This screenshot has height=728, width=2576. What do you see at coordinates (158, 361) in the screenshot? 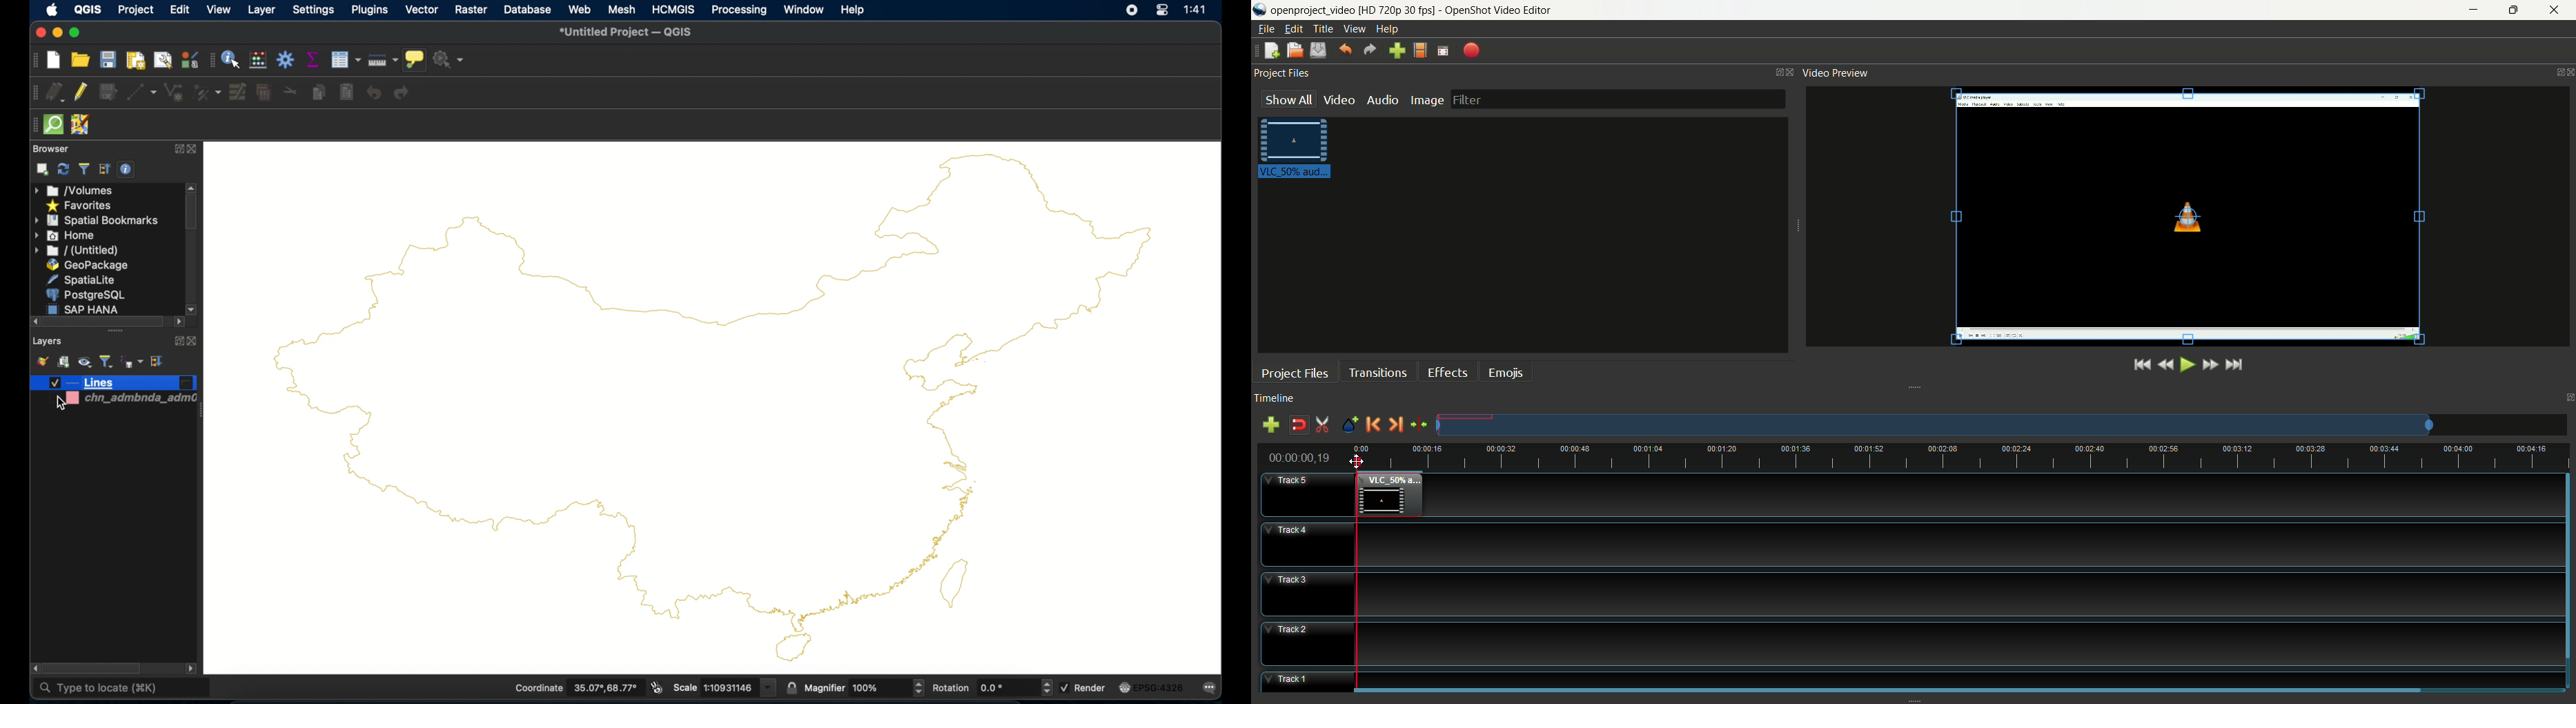
I see `expand all` at bounding box center [158, 361].